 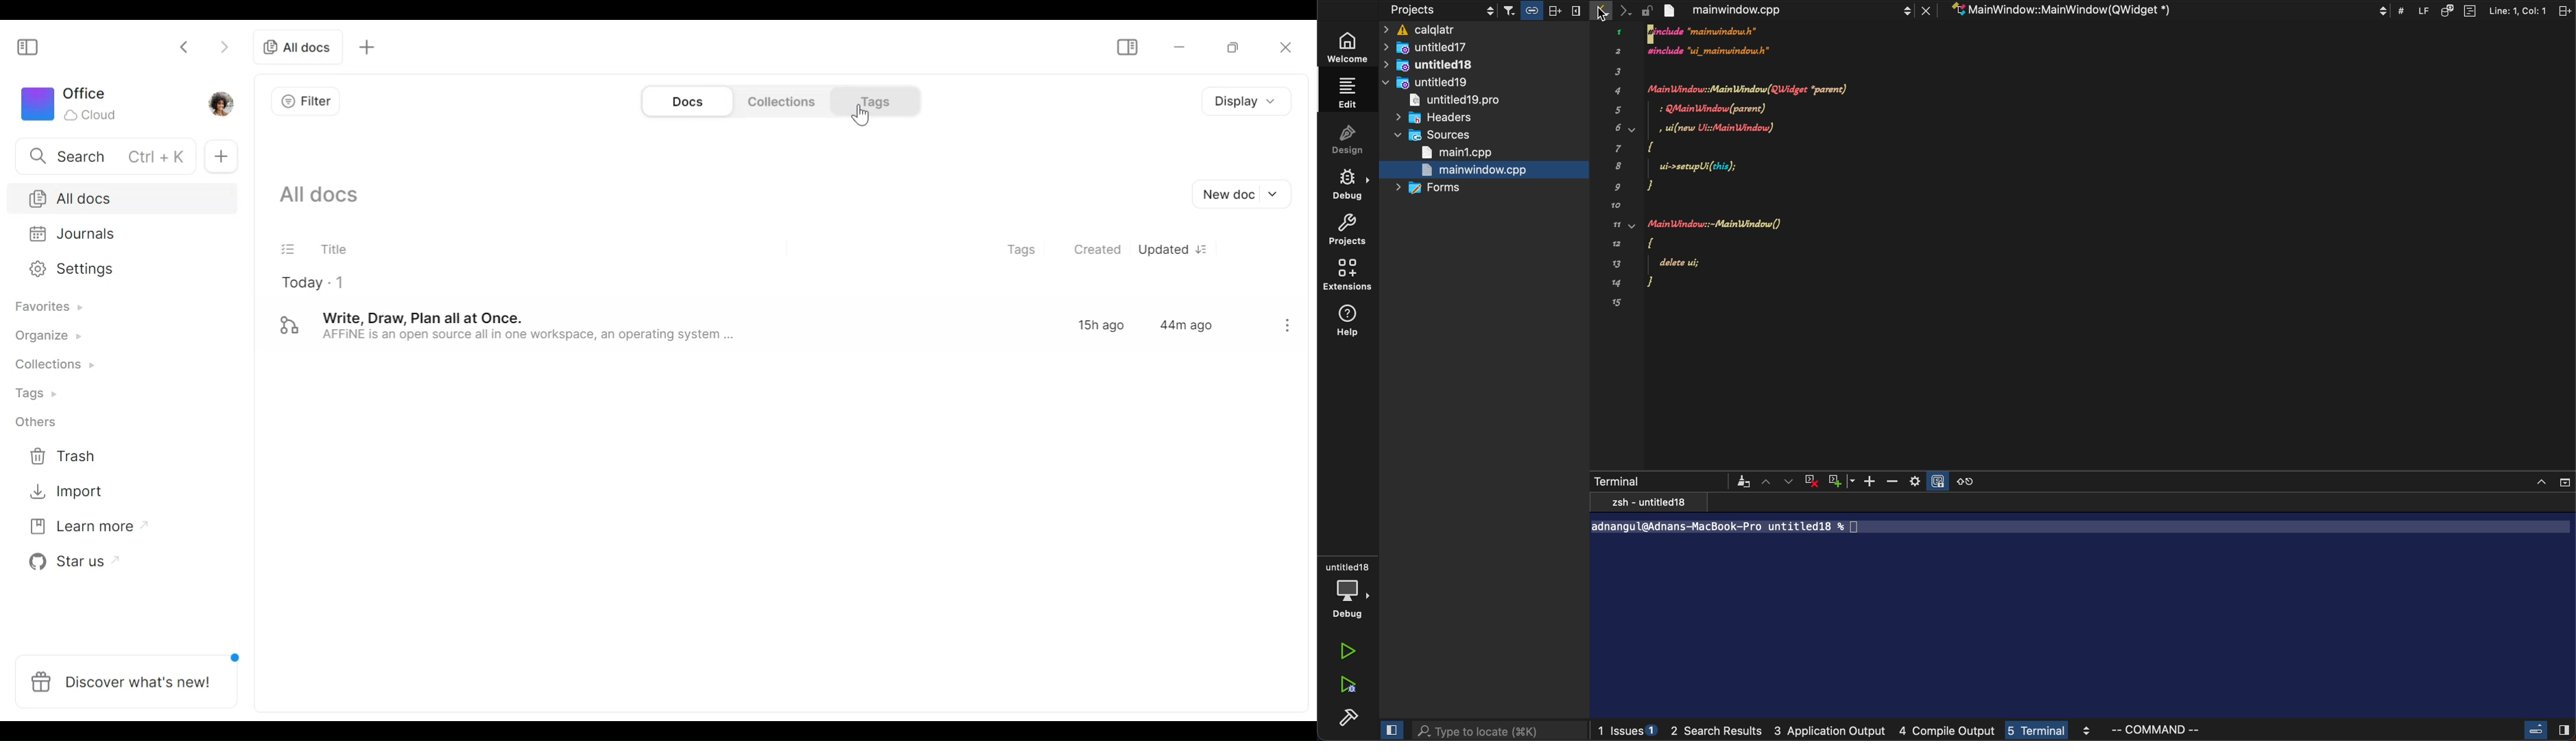 What do you see at coordinates (1442, 118) in the screenshot?
I see `headers` at bounding box center [1442, 118].